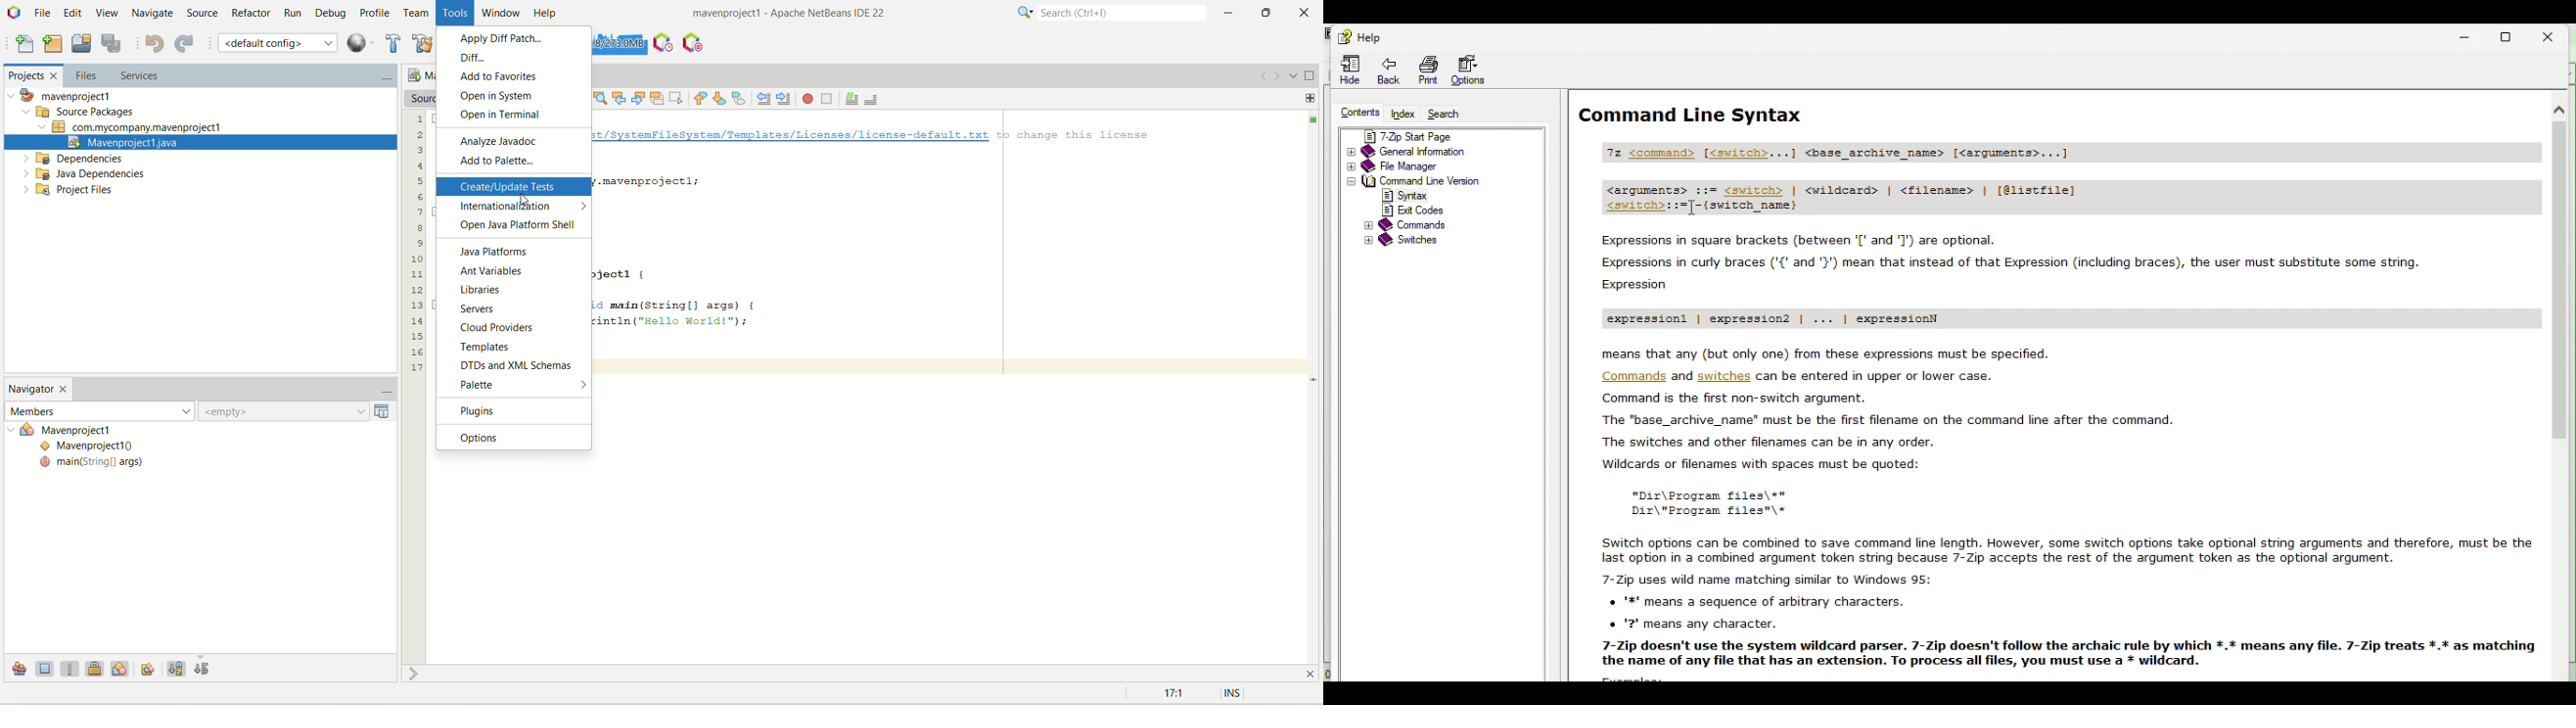  I want to click on apply diff patch, so click(514, 37).